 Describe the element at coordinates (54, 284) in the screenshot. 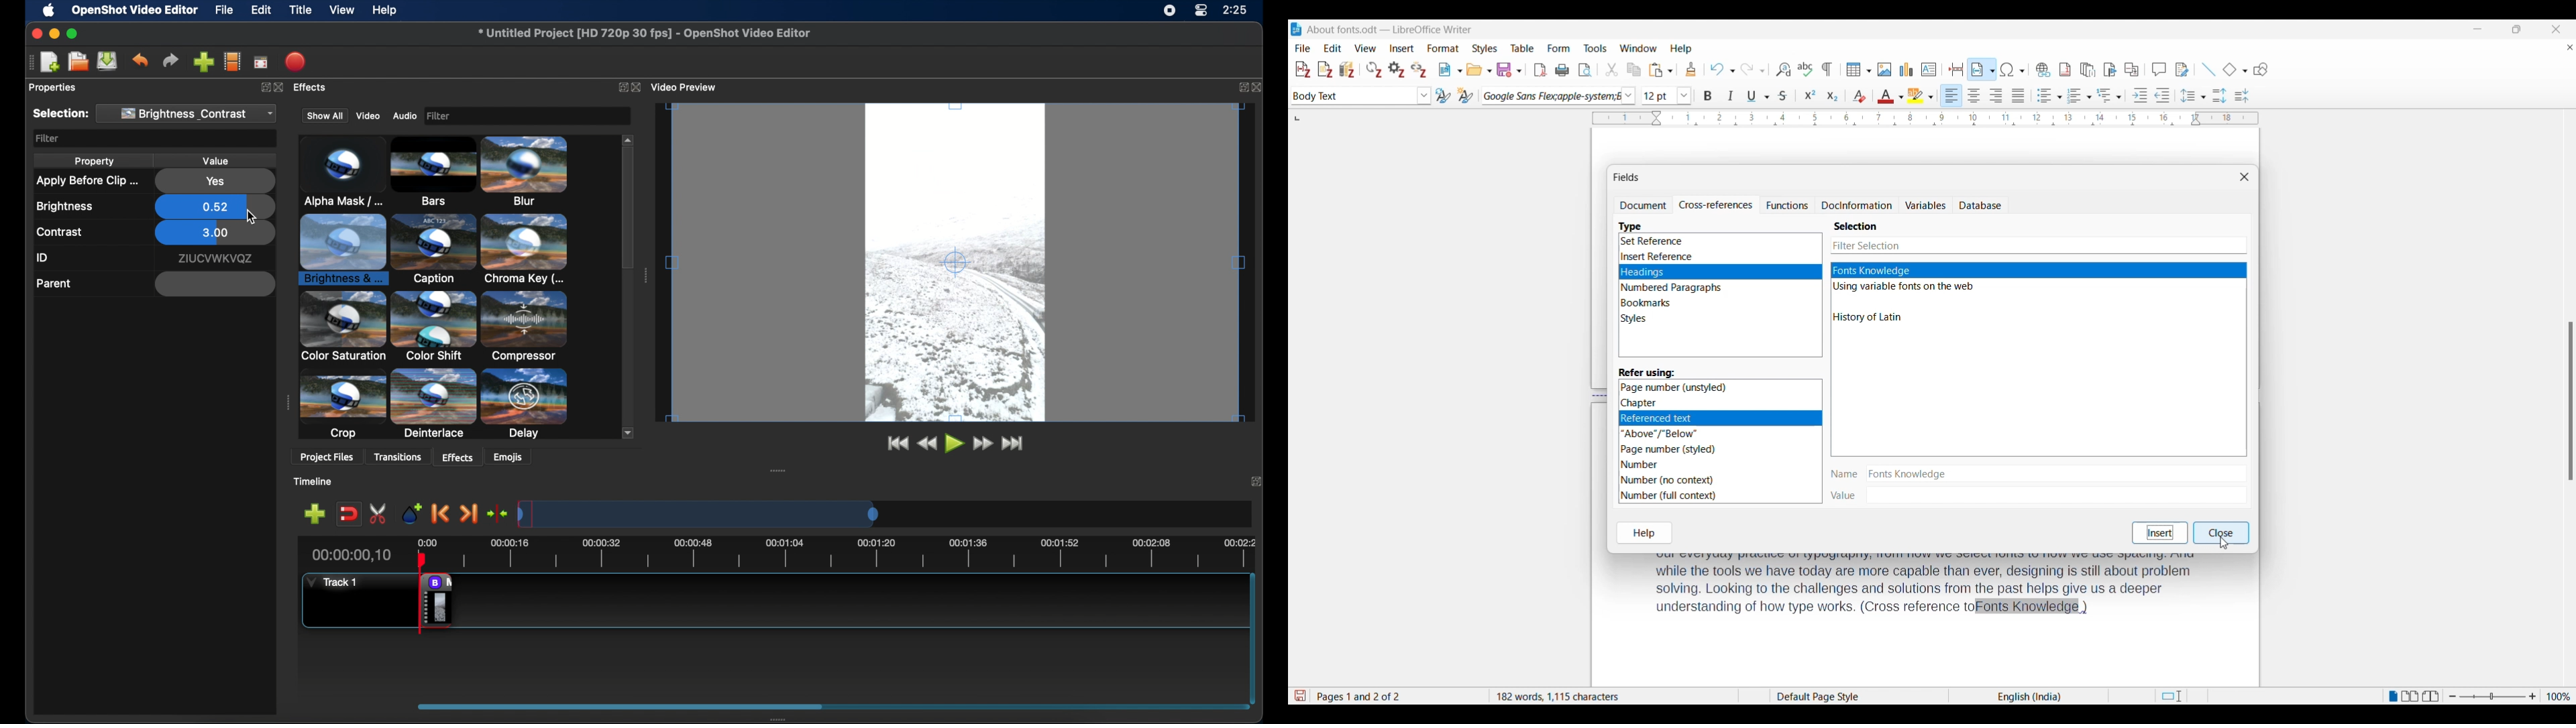

I see `parent` at that location.